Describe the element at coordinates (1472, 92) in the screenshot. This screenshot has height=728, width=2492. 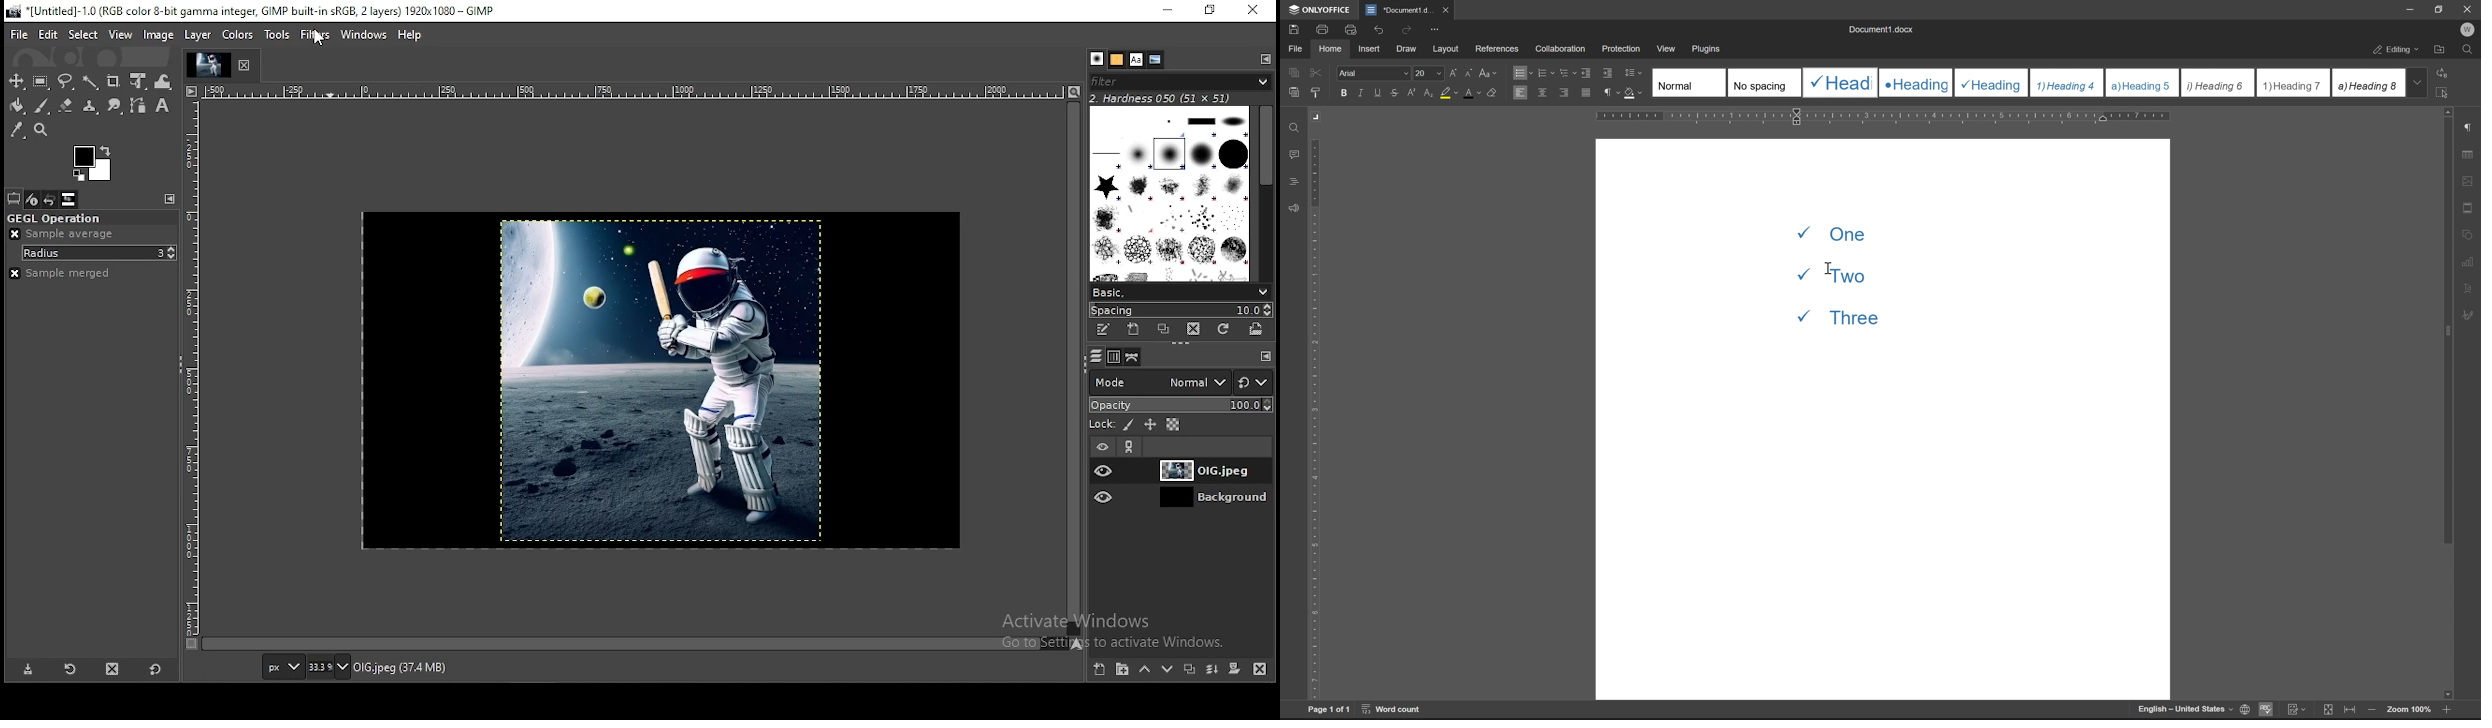
I see `font color` at that location.